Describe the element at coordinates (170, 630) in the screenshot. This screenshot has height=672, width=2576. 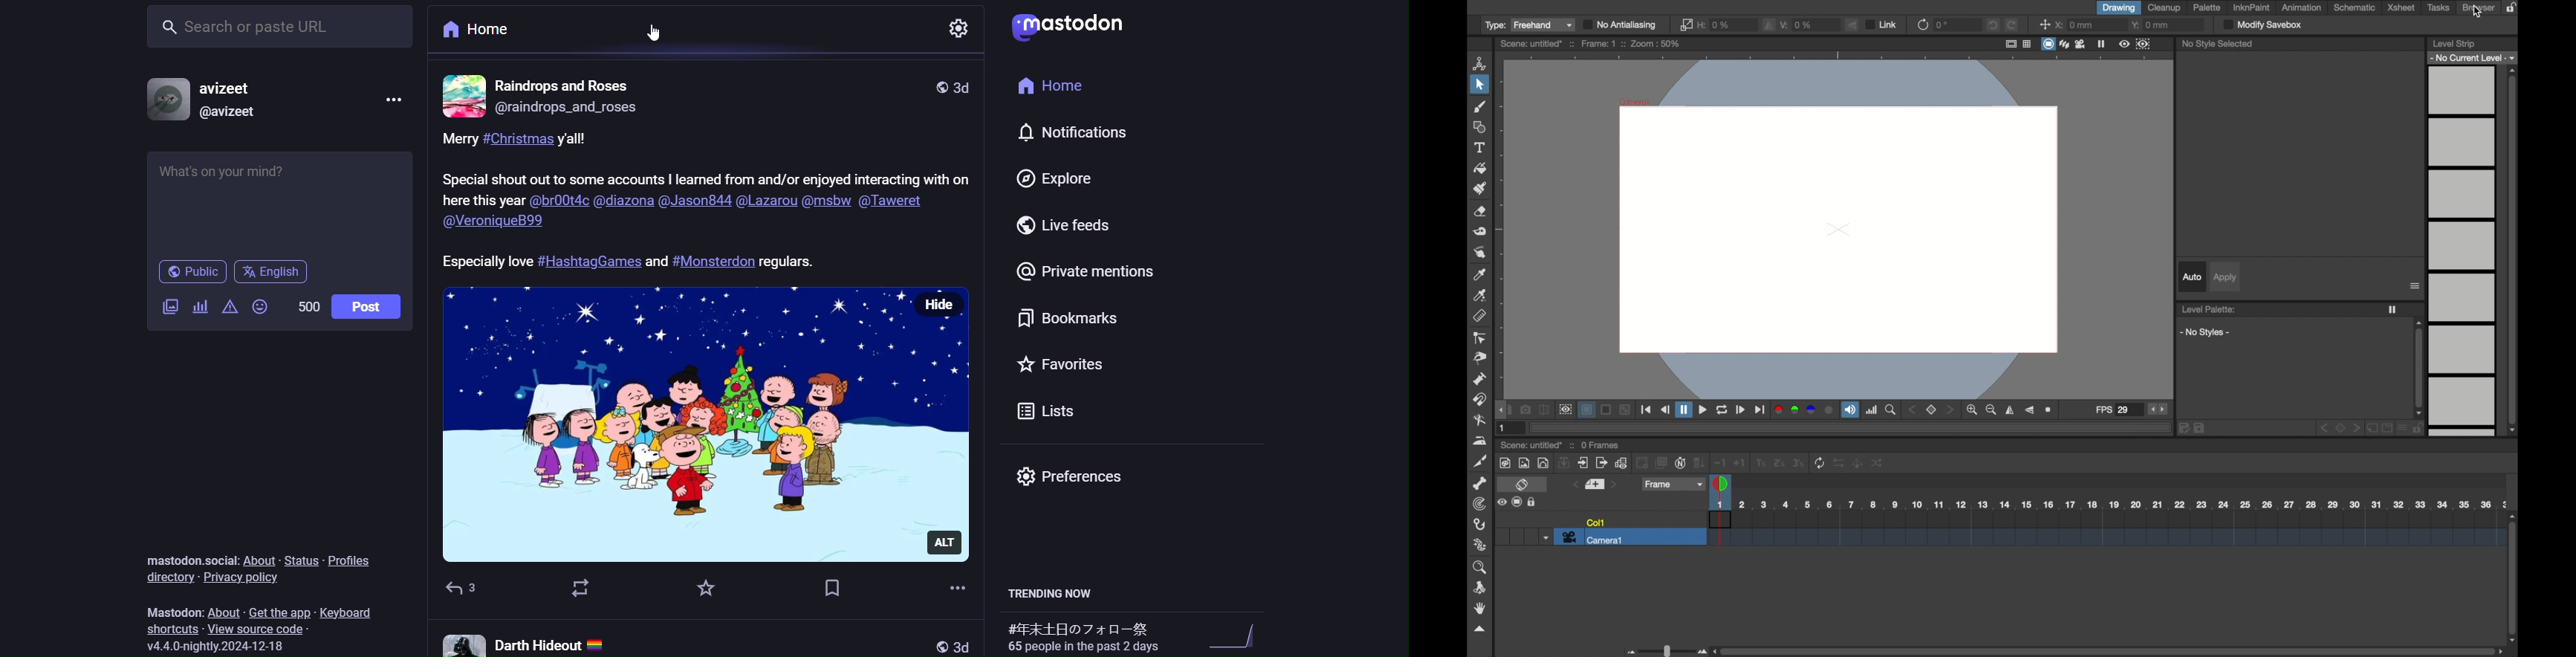
I see `shortcut` at that location.